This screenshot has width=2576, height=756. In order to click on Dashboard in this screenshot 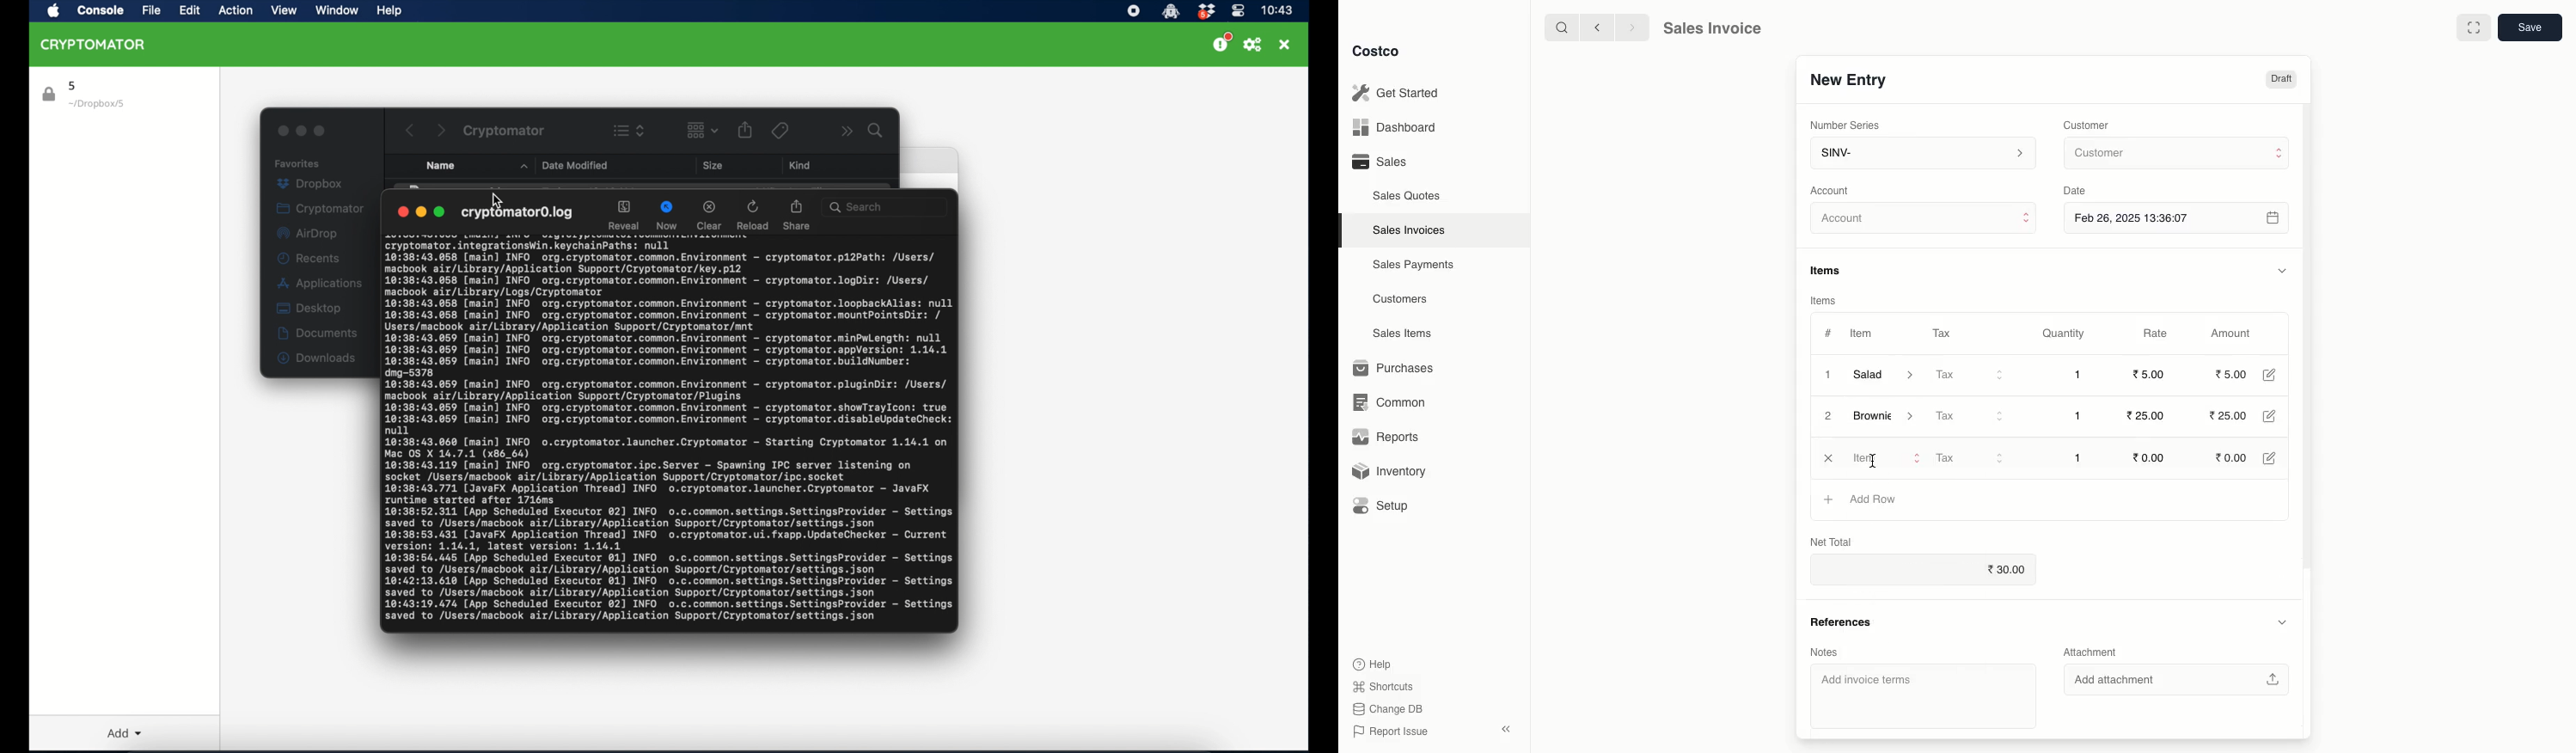, I will do `click(1392, 128)`.